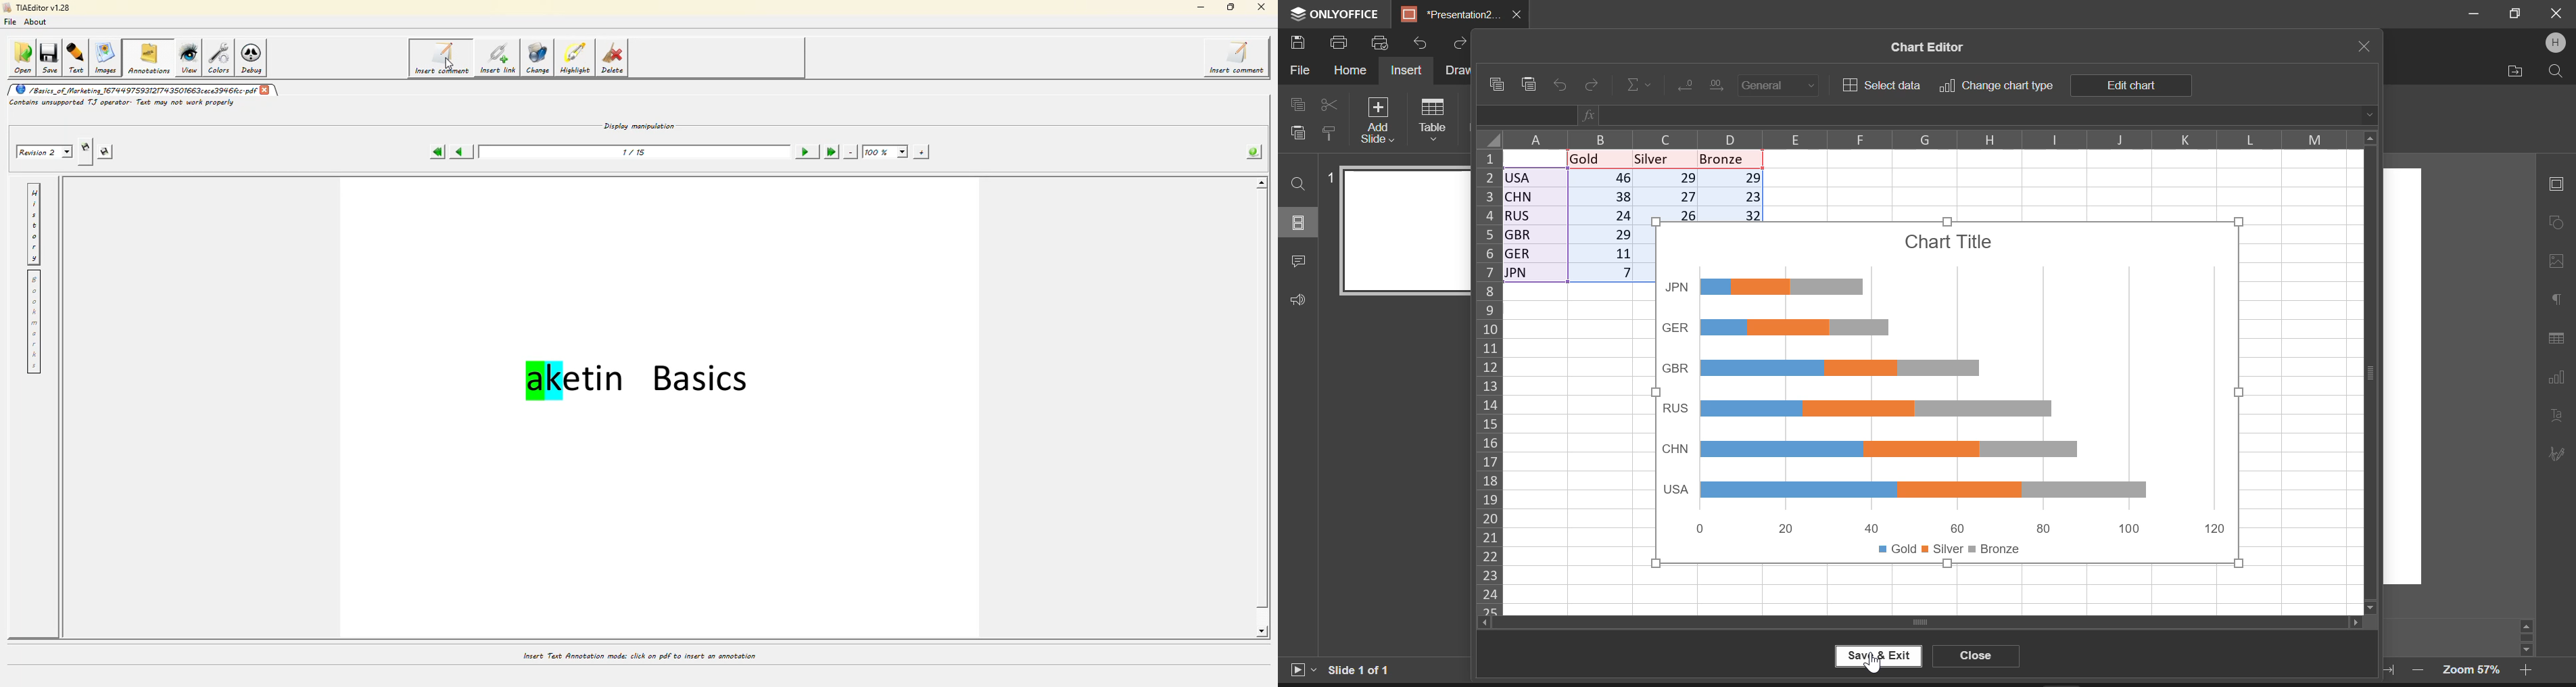  What do you see at coordinates (2553, 260) in the screenshot?
I see `Picture Settings` at bounding box center [2553, 260].